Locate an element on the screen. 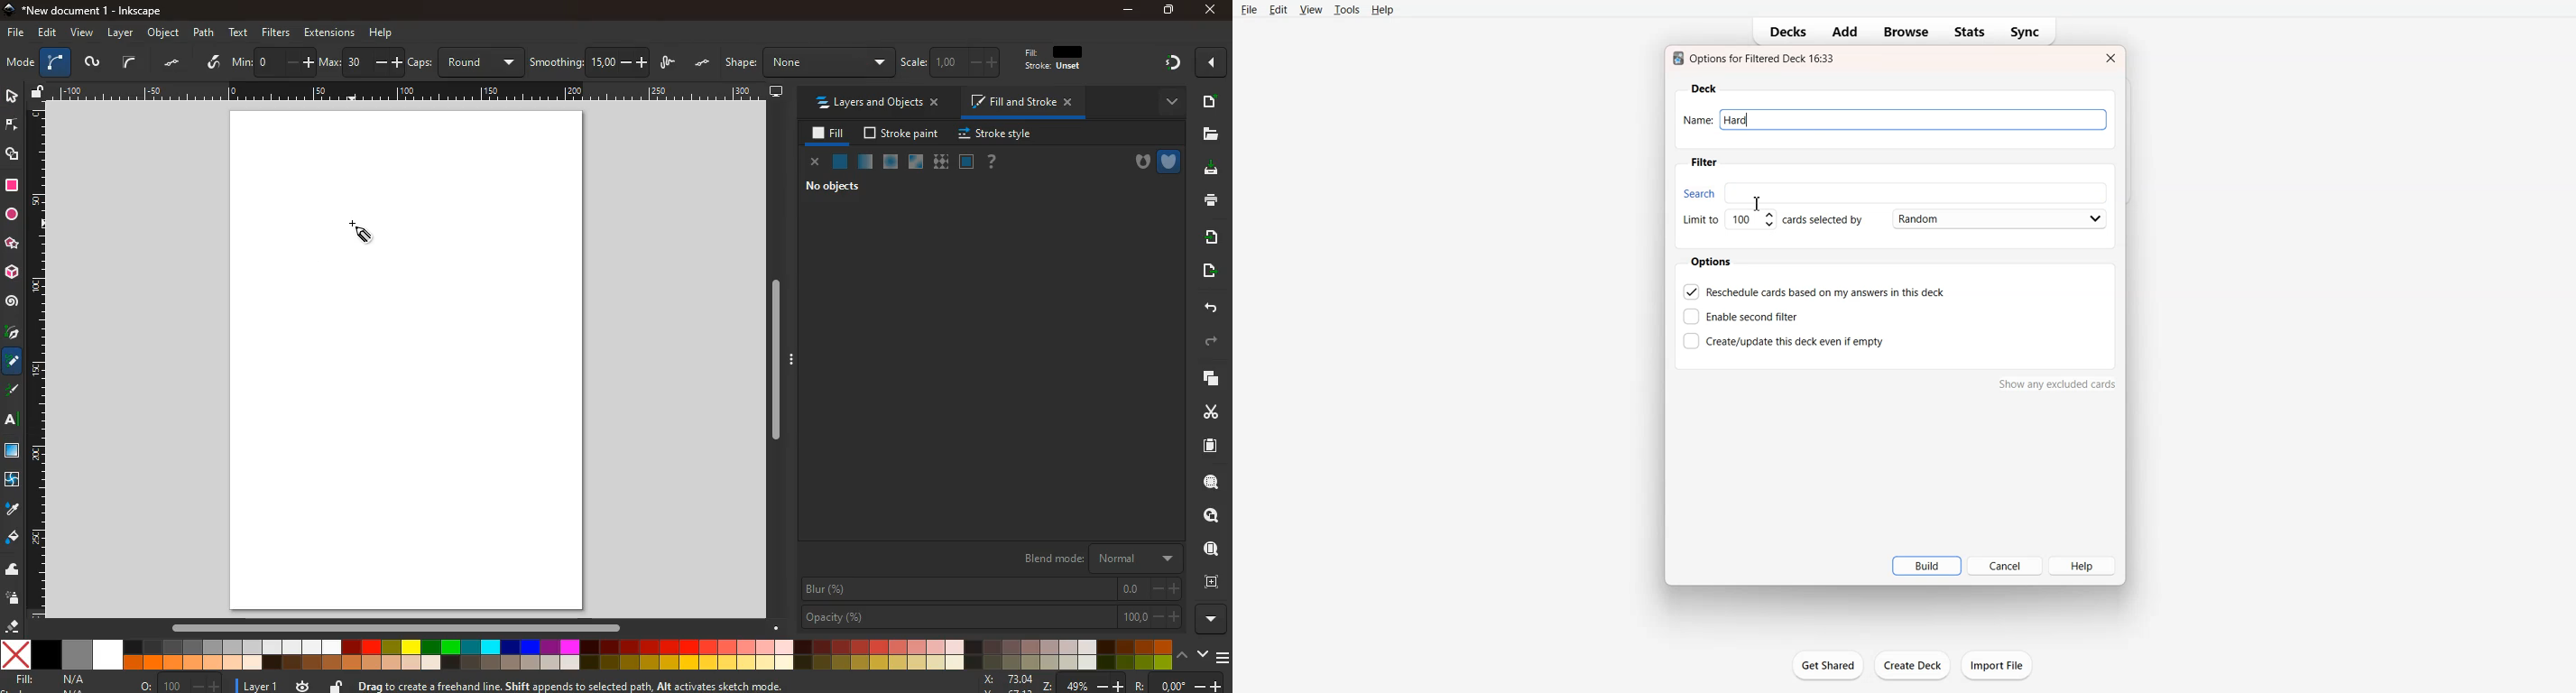 The image size is (2576, 700). select is located at coordinates (11, 95).